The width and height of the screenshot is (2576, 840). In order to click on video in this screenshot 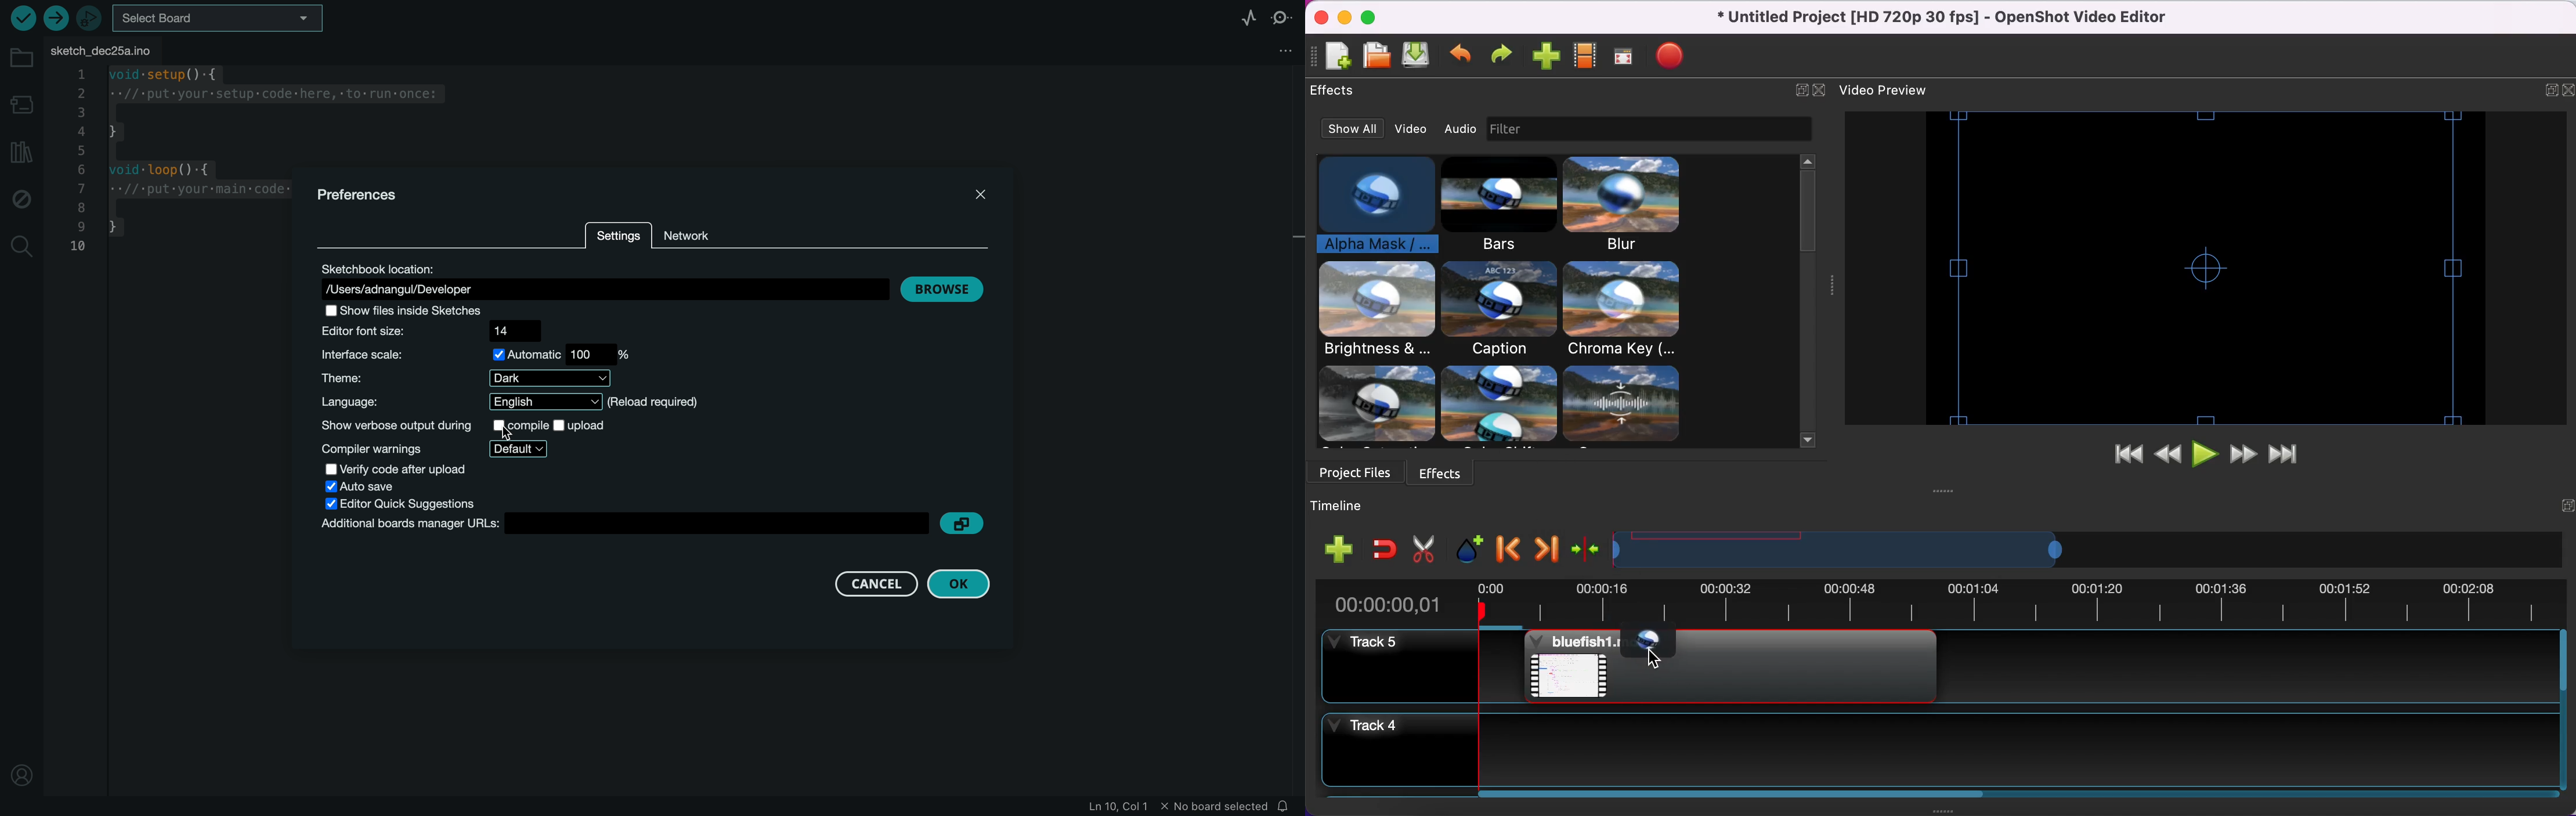, I will do `click(1411, 128)`.